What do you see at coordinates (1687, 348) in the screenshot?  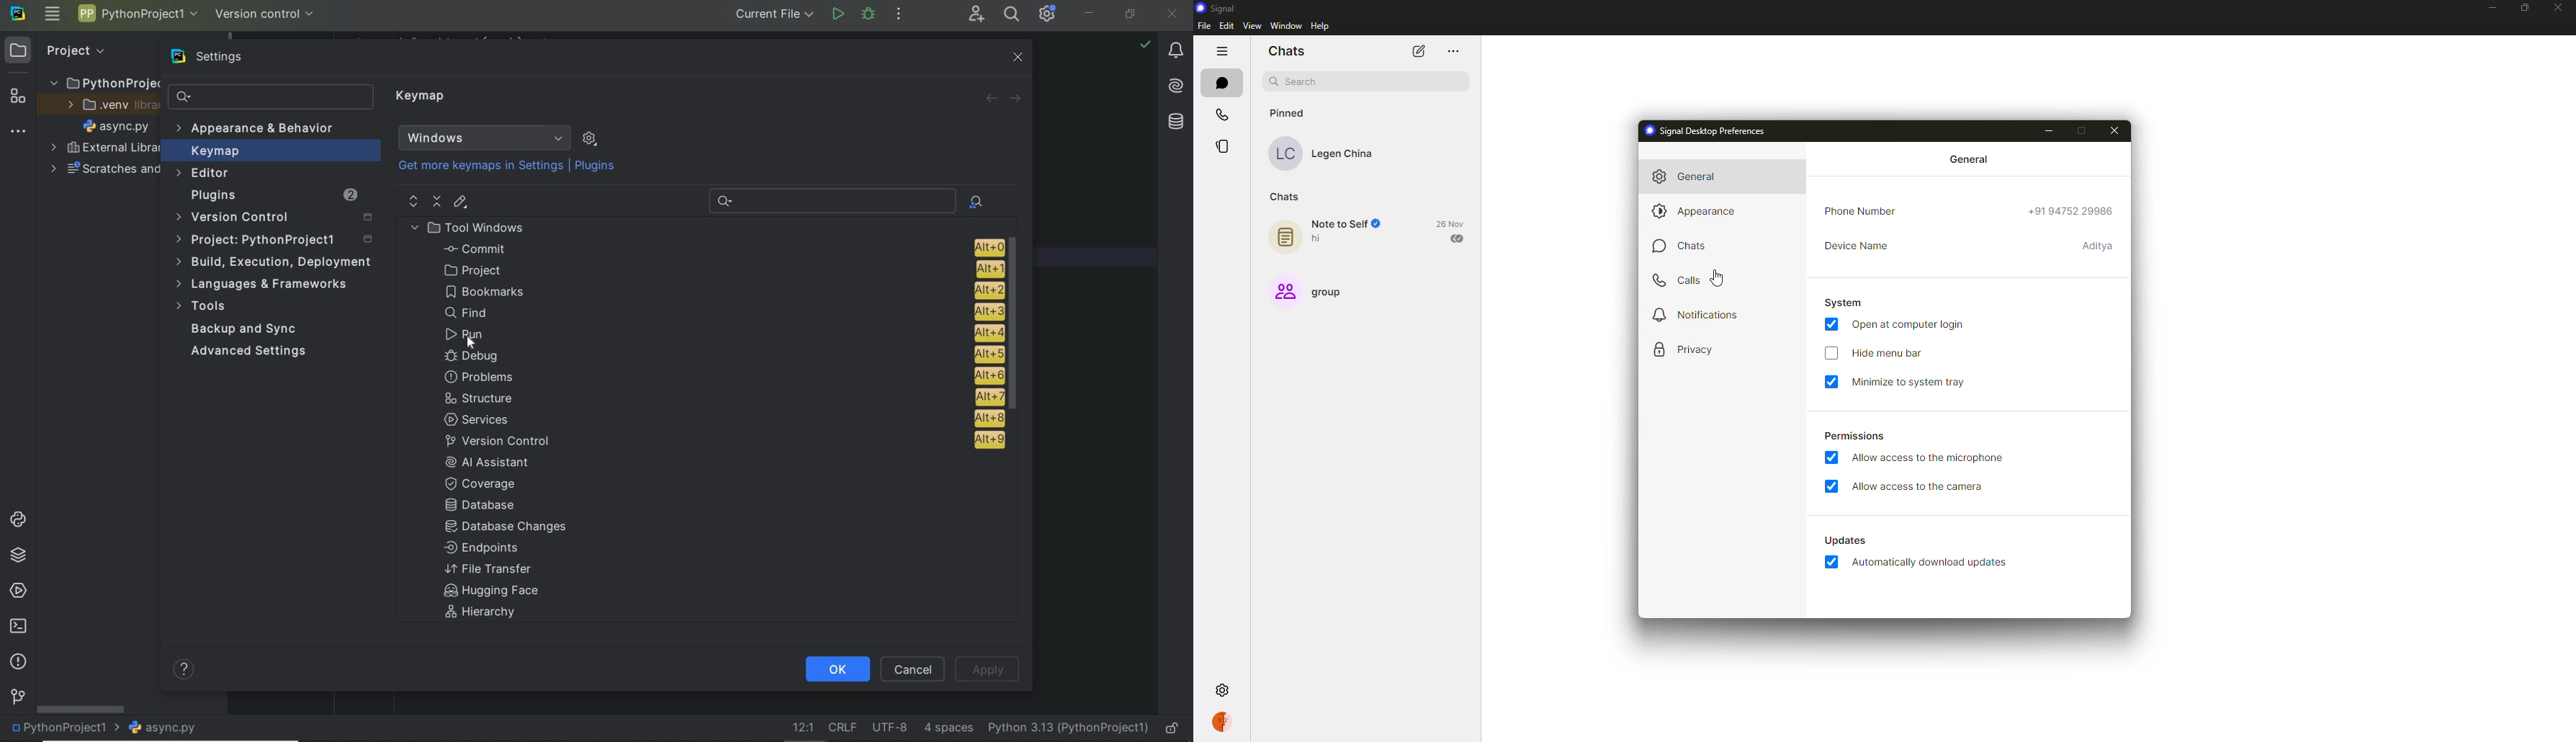 I see `privacy` at bounding box center [1687, 348].